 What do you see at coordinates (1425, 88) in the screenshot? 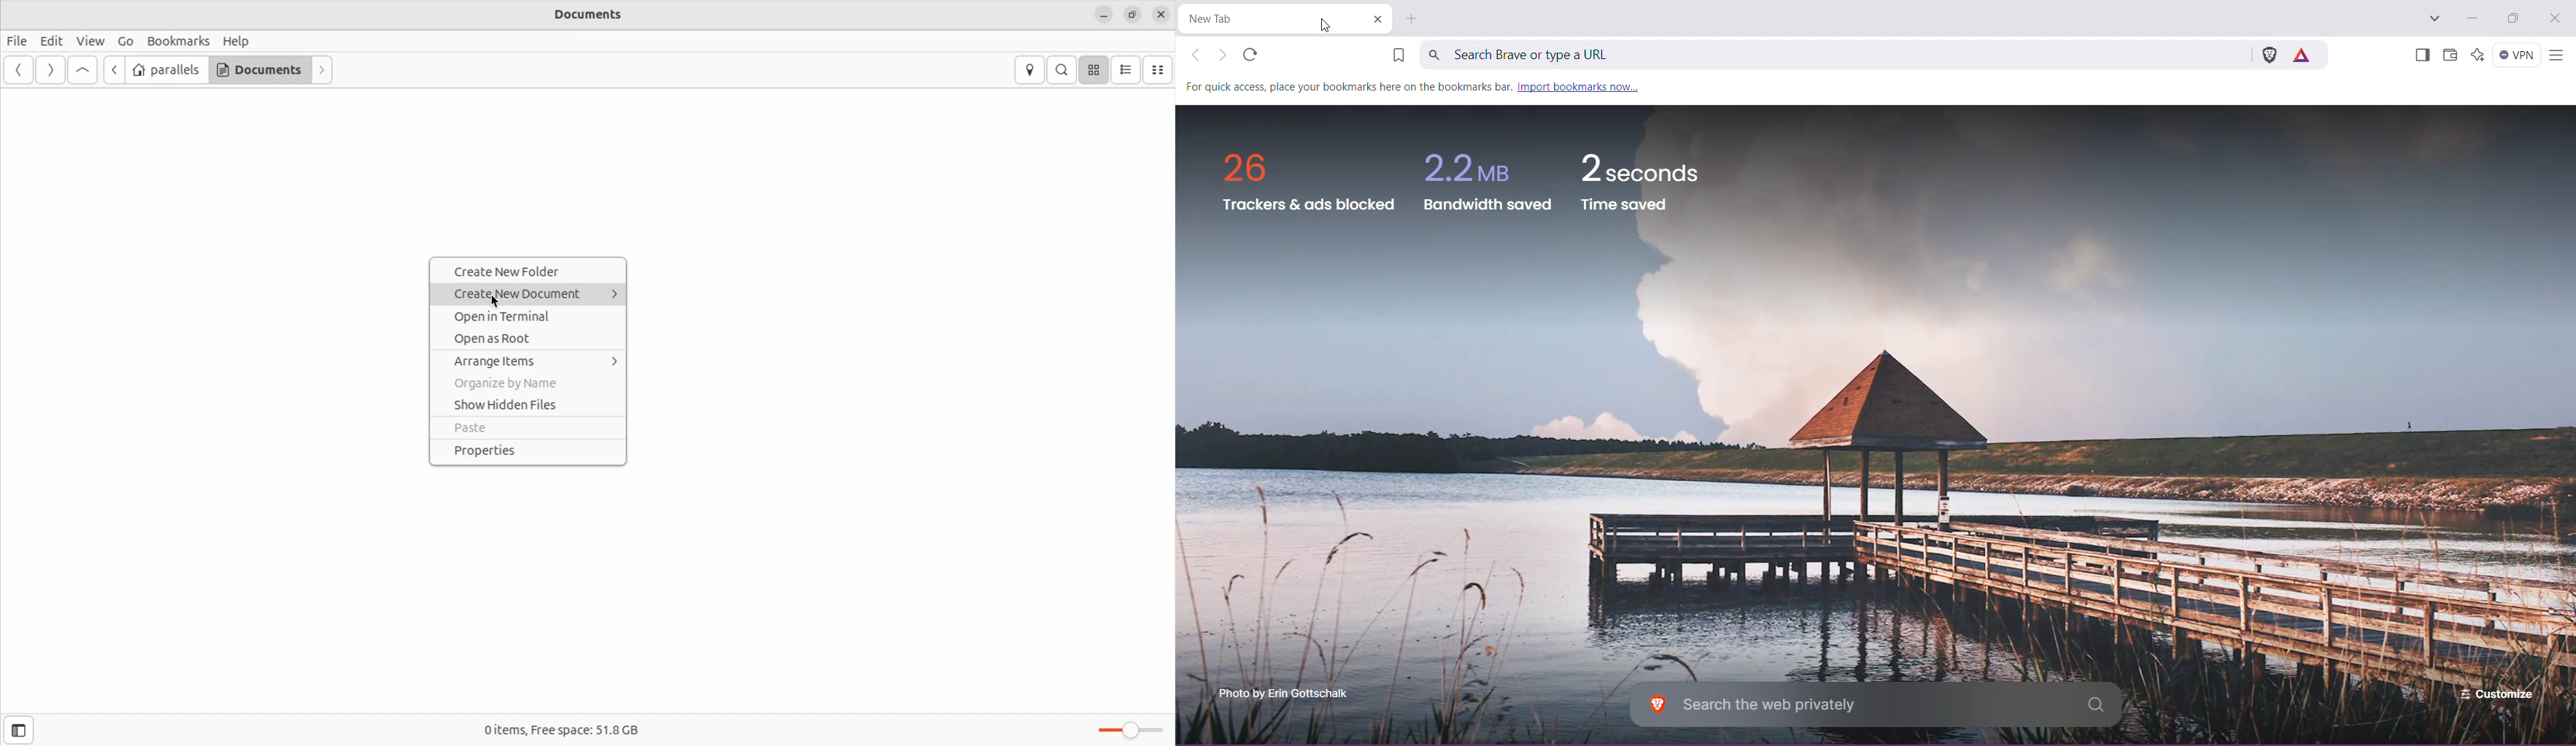
I see `for quick access place your bookmarks here on the bookmark bar. import bookmarks now` at bounding box center [1425, 88].